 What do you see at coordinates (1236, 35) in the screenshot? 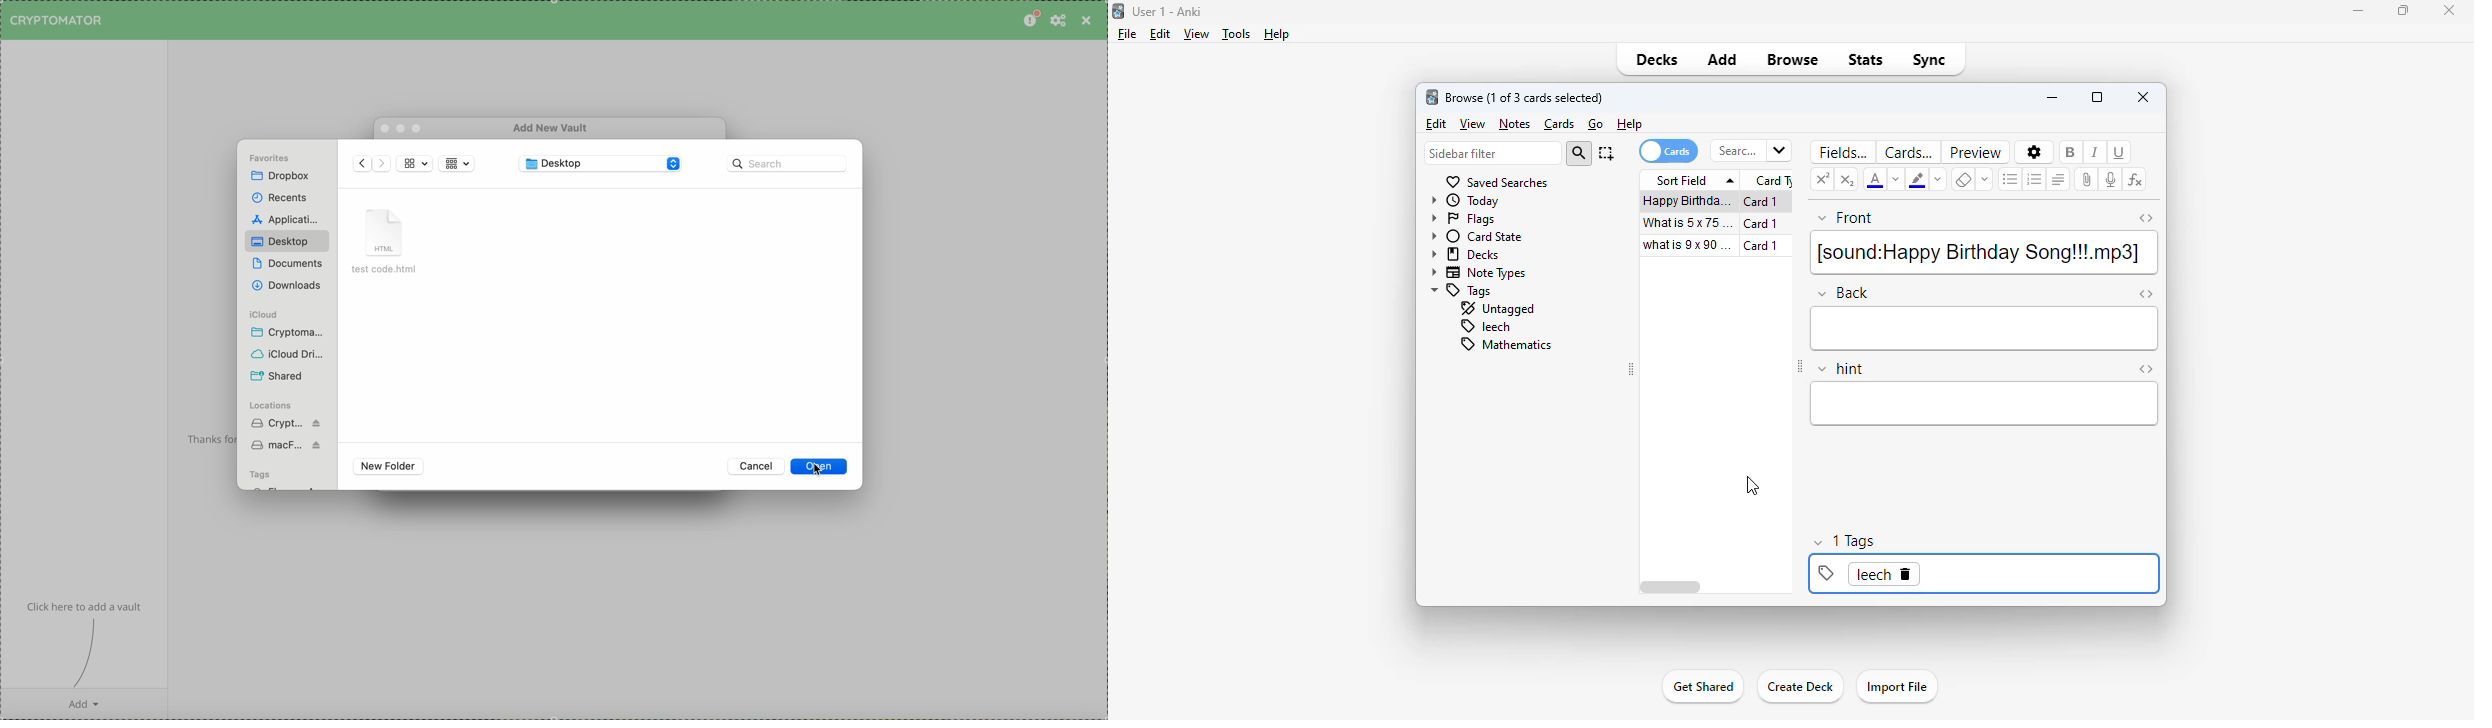
I see `tools` at bounding box center [1236, 35].